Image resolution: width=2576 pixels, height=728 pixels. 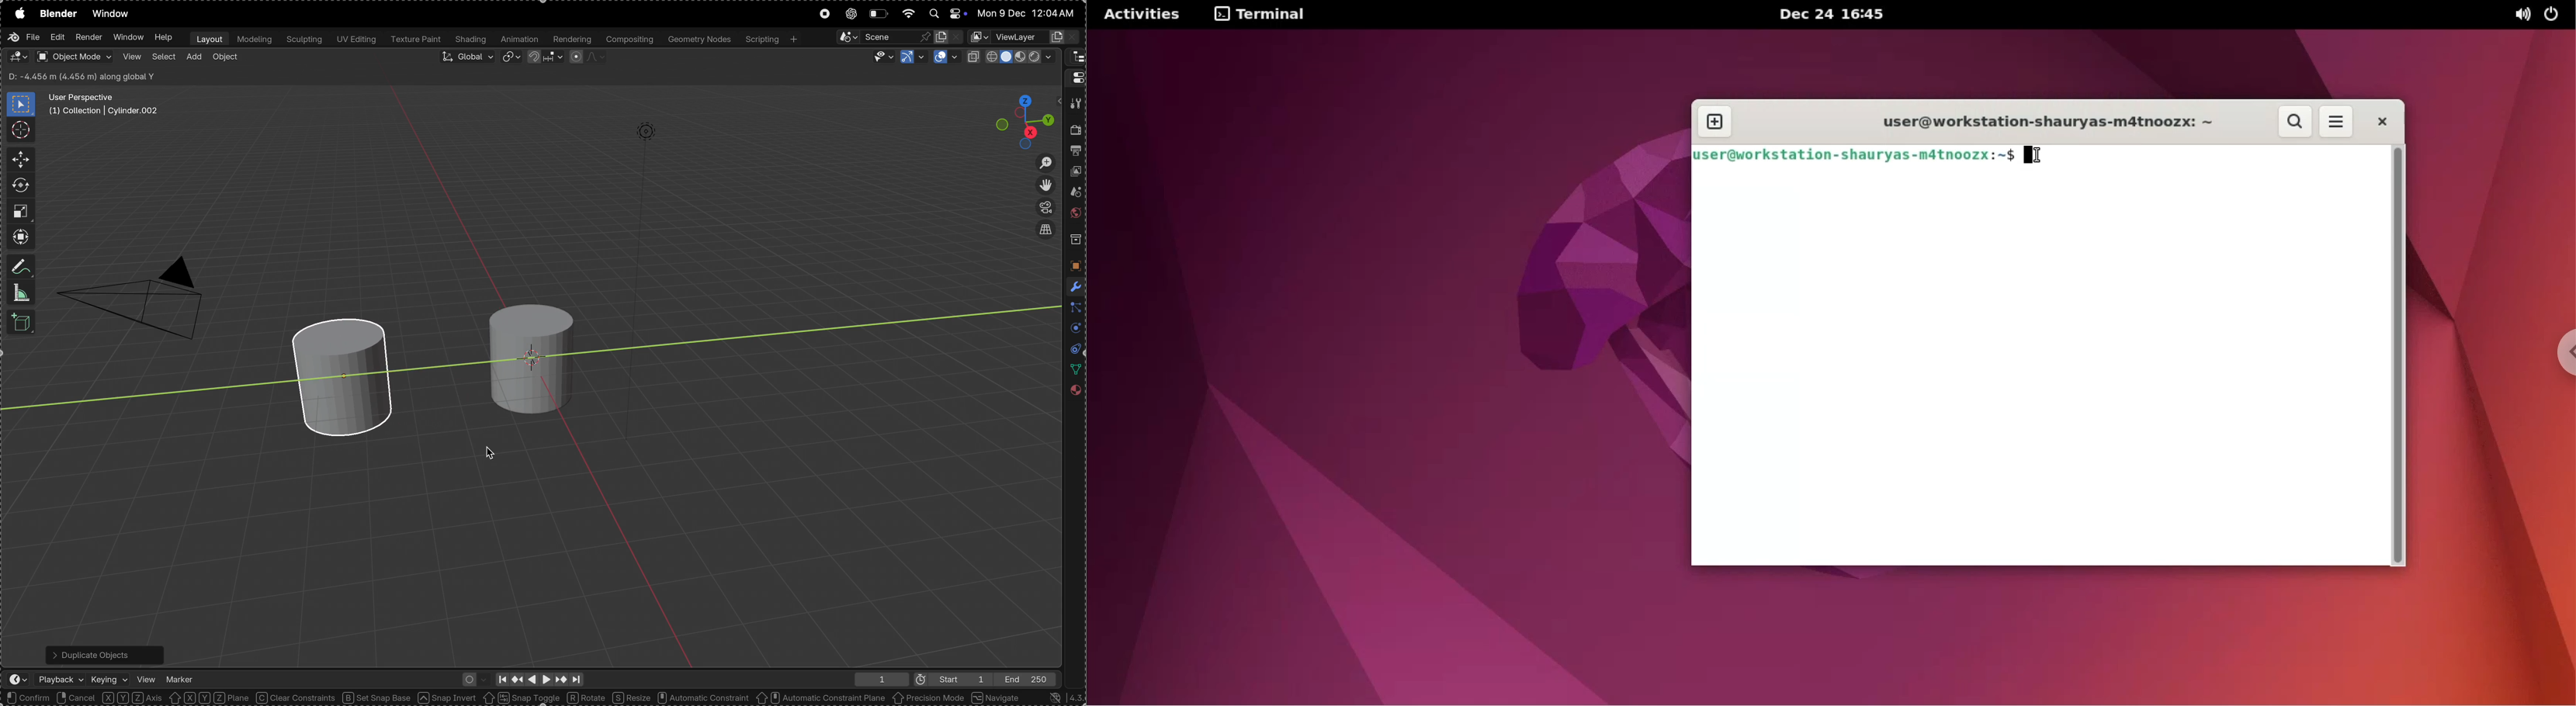 What do you see at coordinates (1073, 265) in the screenshot?
I see `objects` at bounding box center [1073, 265].